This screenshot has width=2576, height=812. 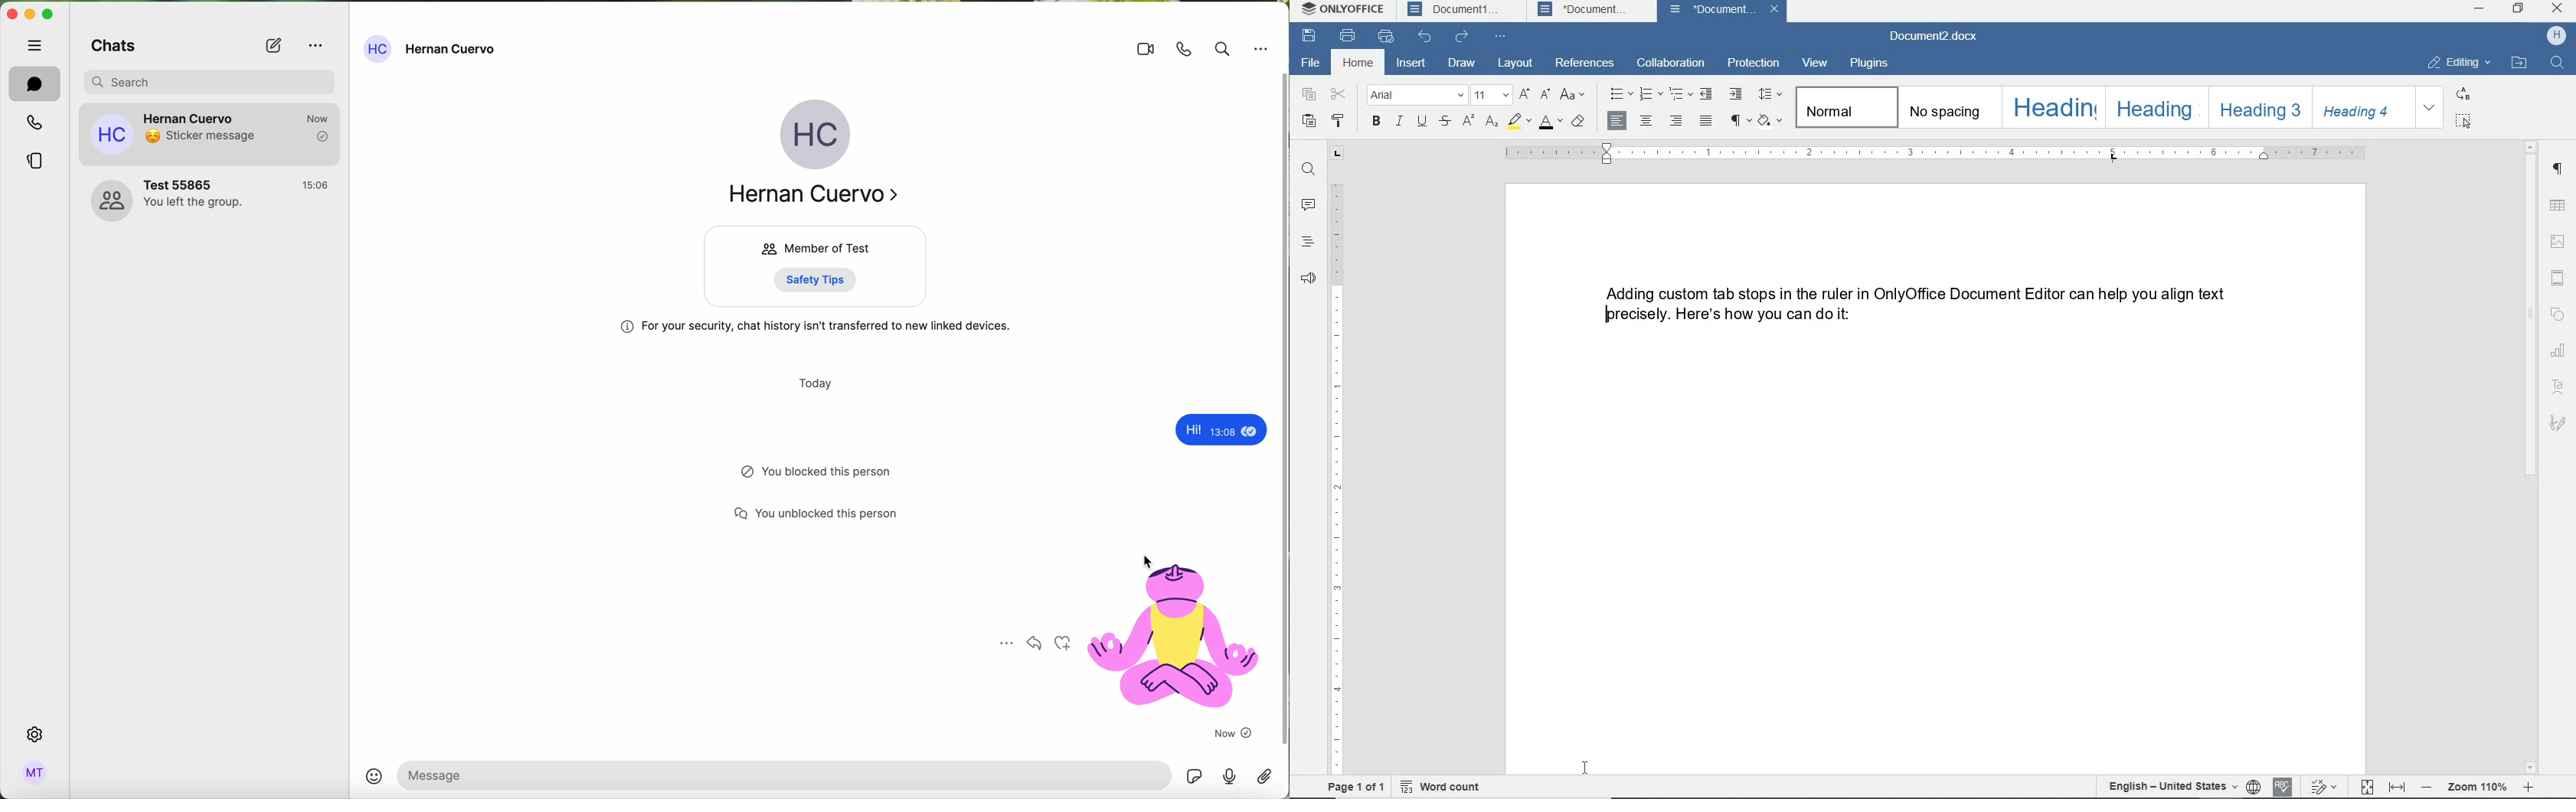 I want to click on strikethrough, so click(x=1446, y=122).